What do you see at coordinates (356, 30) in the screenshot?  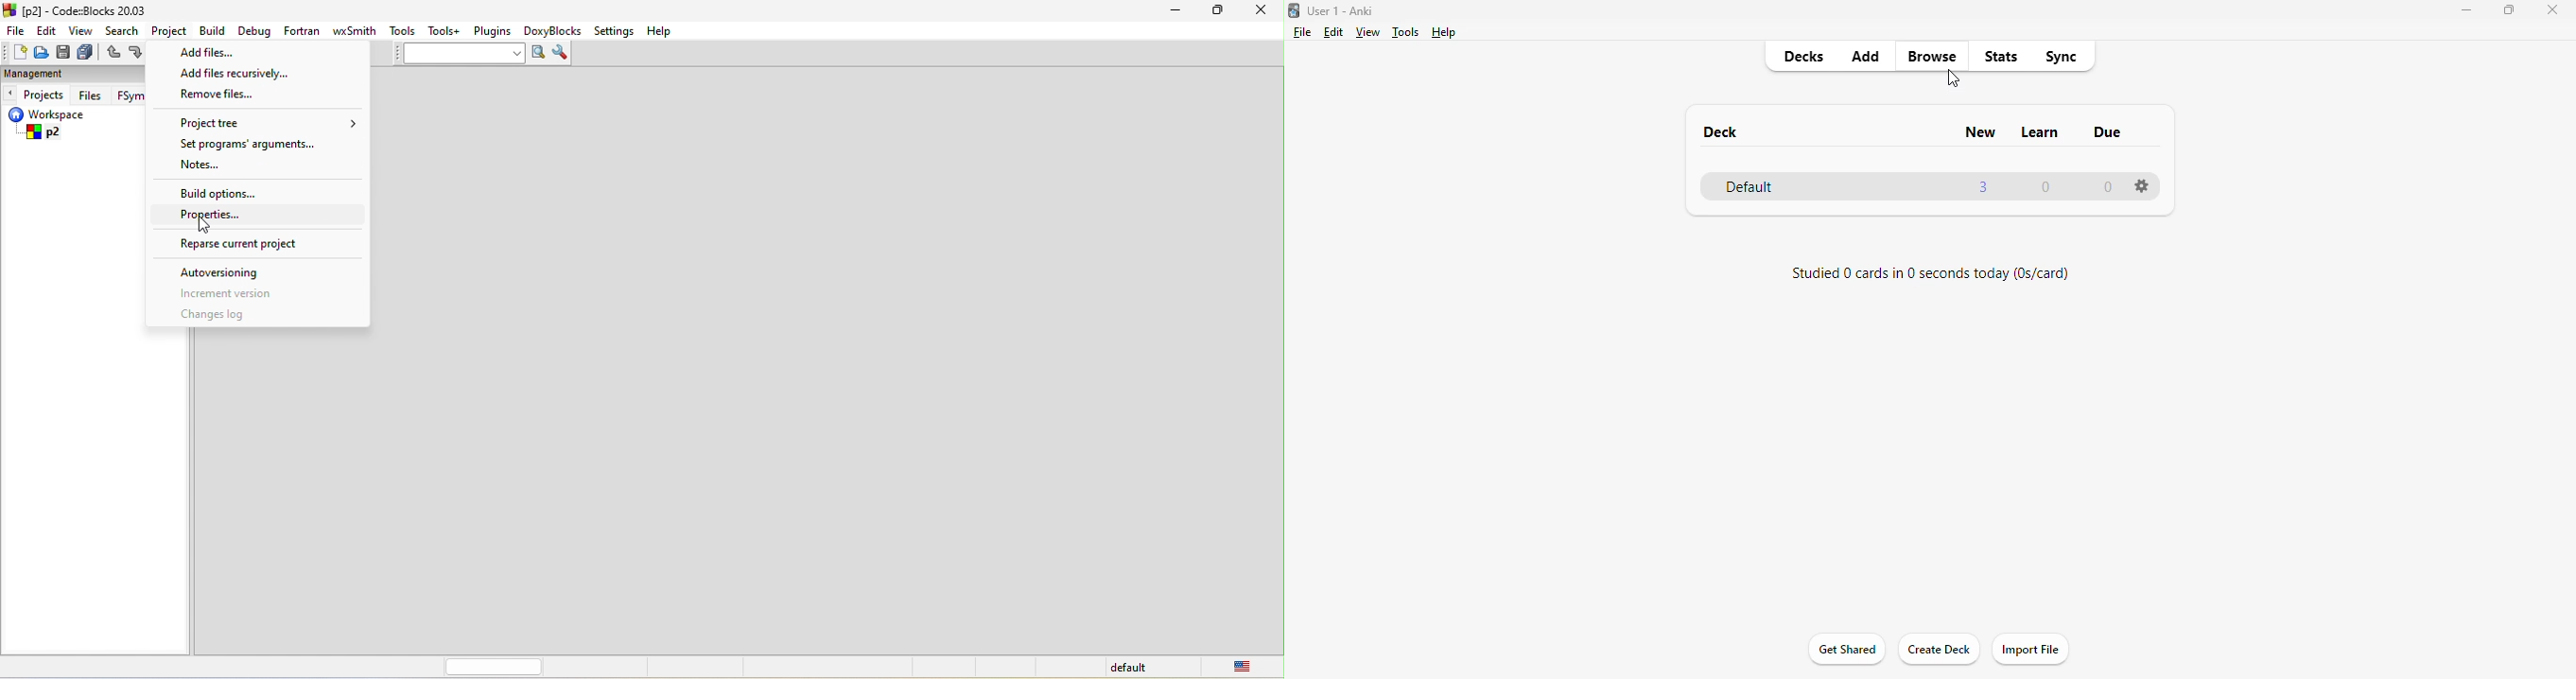 I see `wxsmith` at bounding box center [356, 30].